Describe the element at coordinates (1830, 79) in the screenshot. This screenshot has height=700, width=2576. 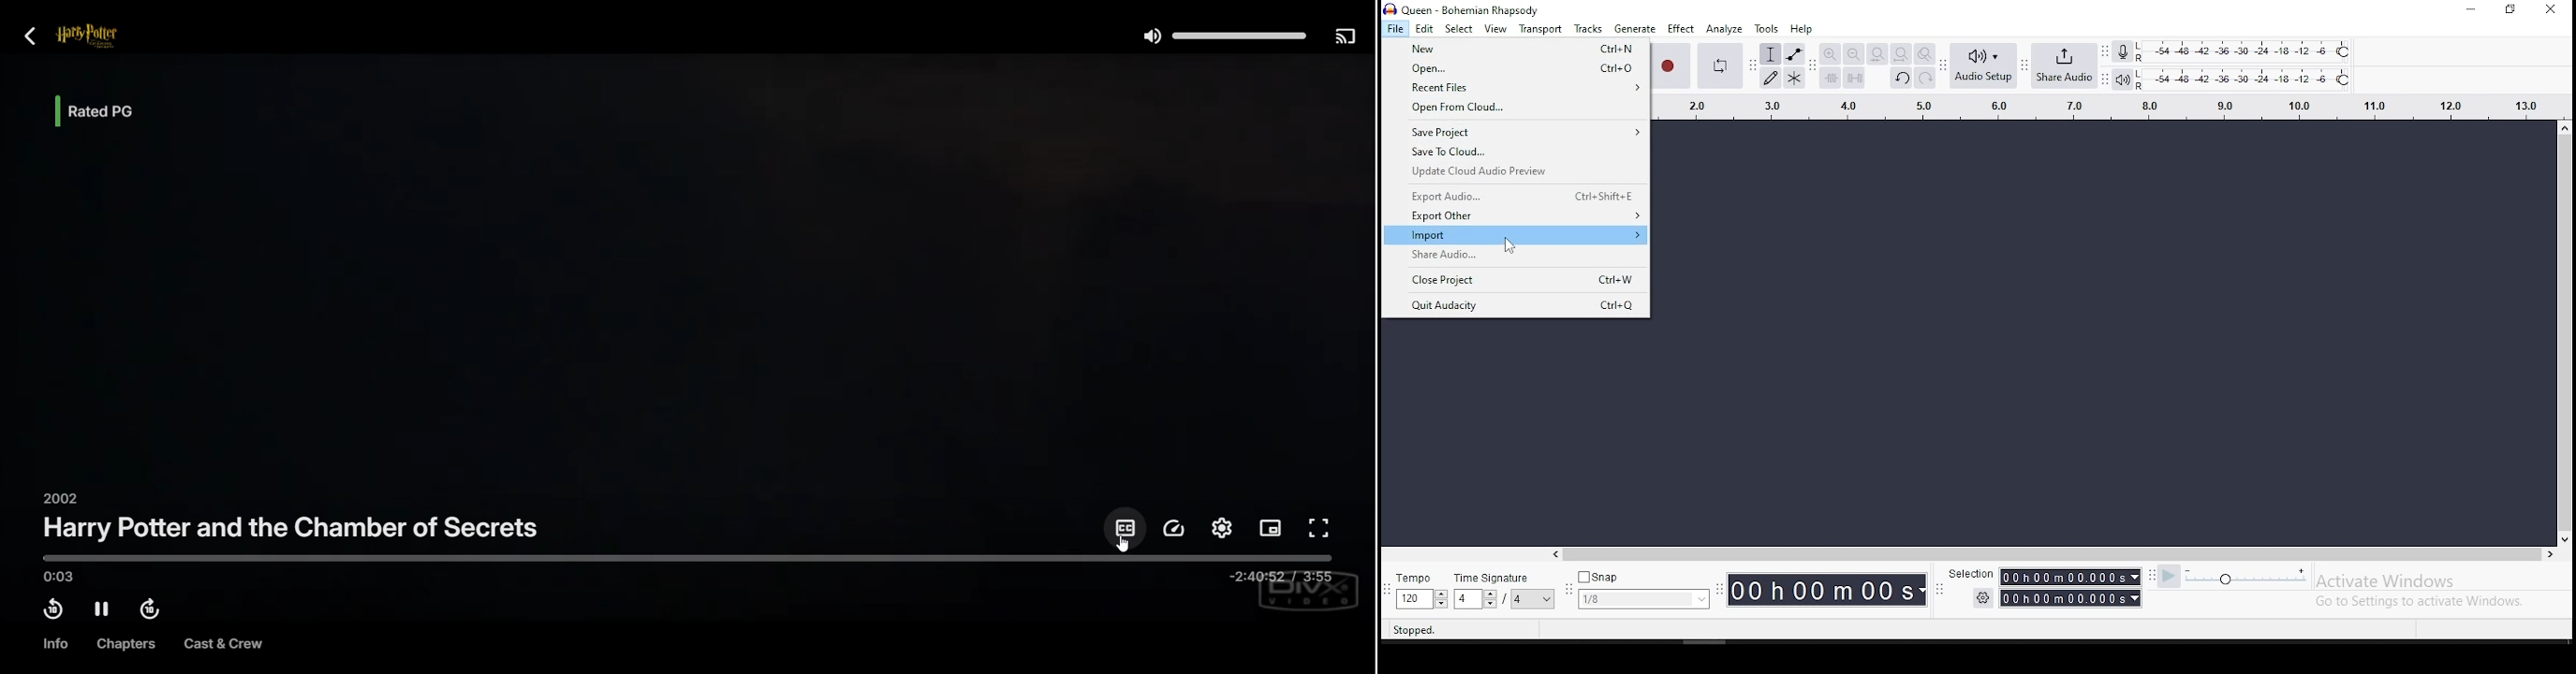
I see `trim audio outside selection` at that location.